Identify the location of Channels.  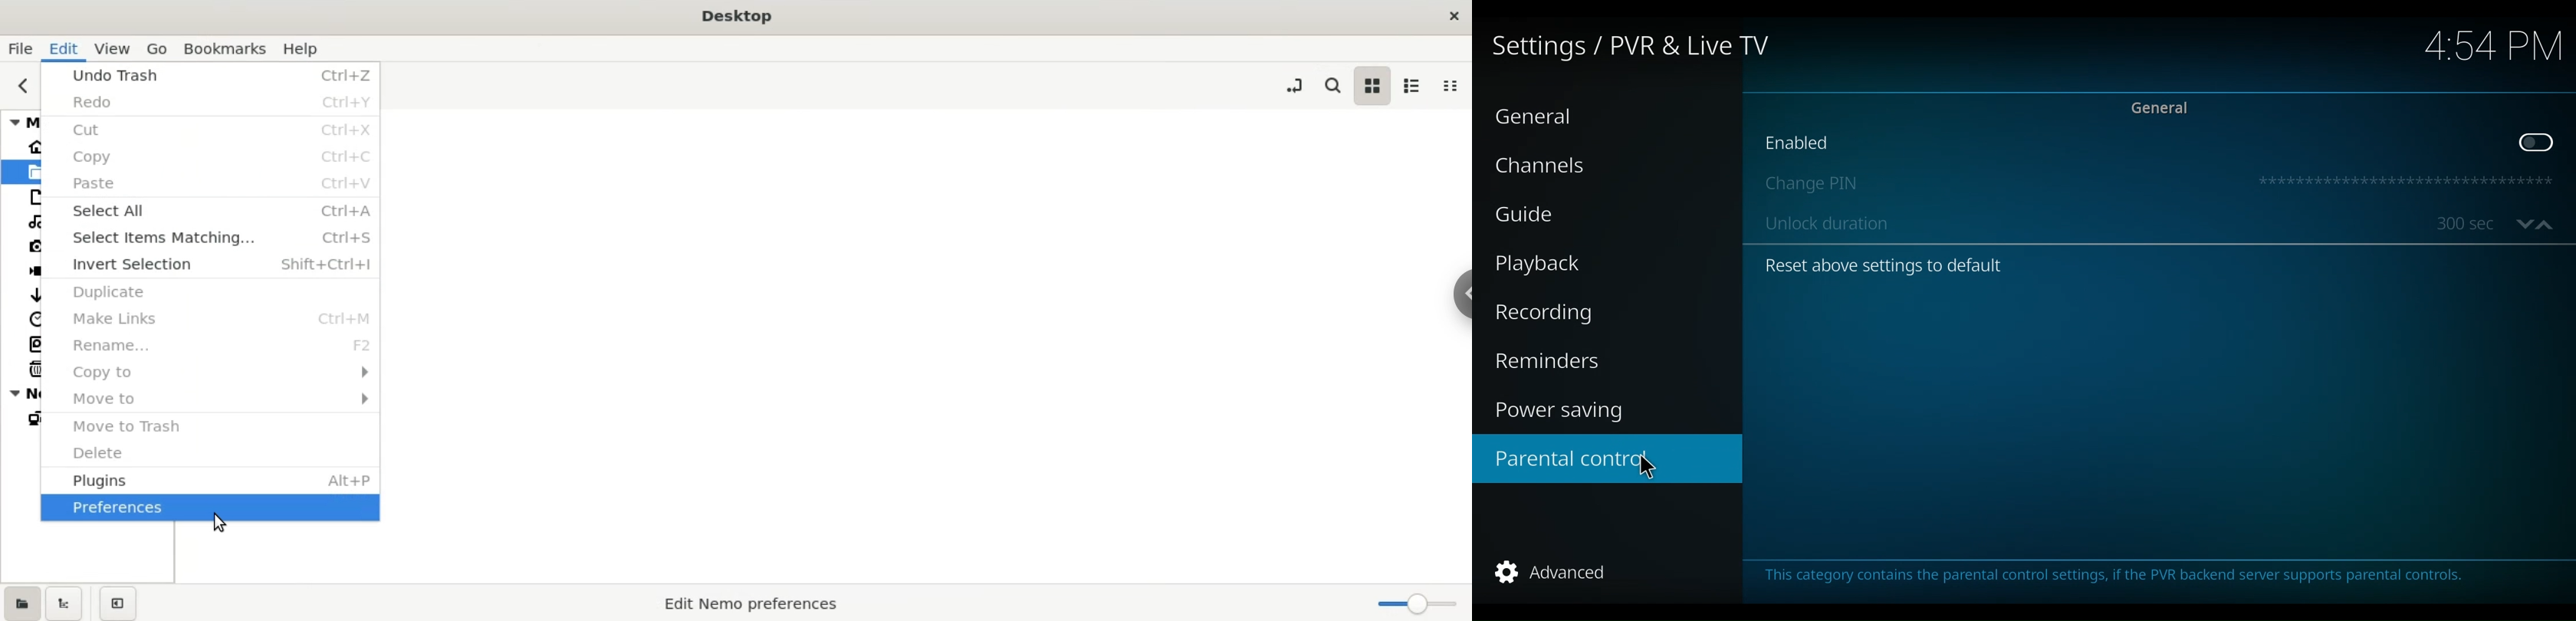
(1537, 167).